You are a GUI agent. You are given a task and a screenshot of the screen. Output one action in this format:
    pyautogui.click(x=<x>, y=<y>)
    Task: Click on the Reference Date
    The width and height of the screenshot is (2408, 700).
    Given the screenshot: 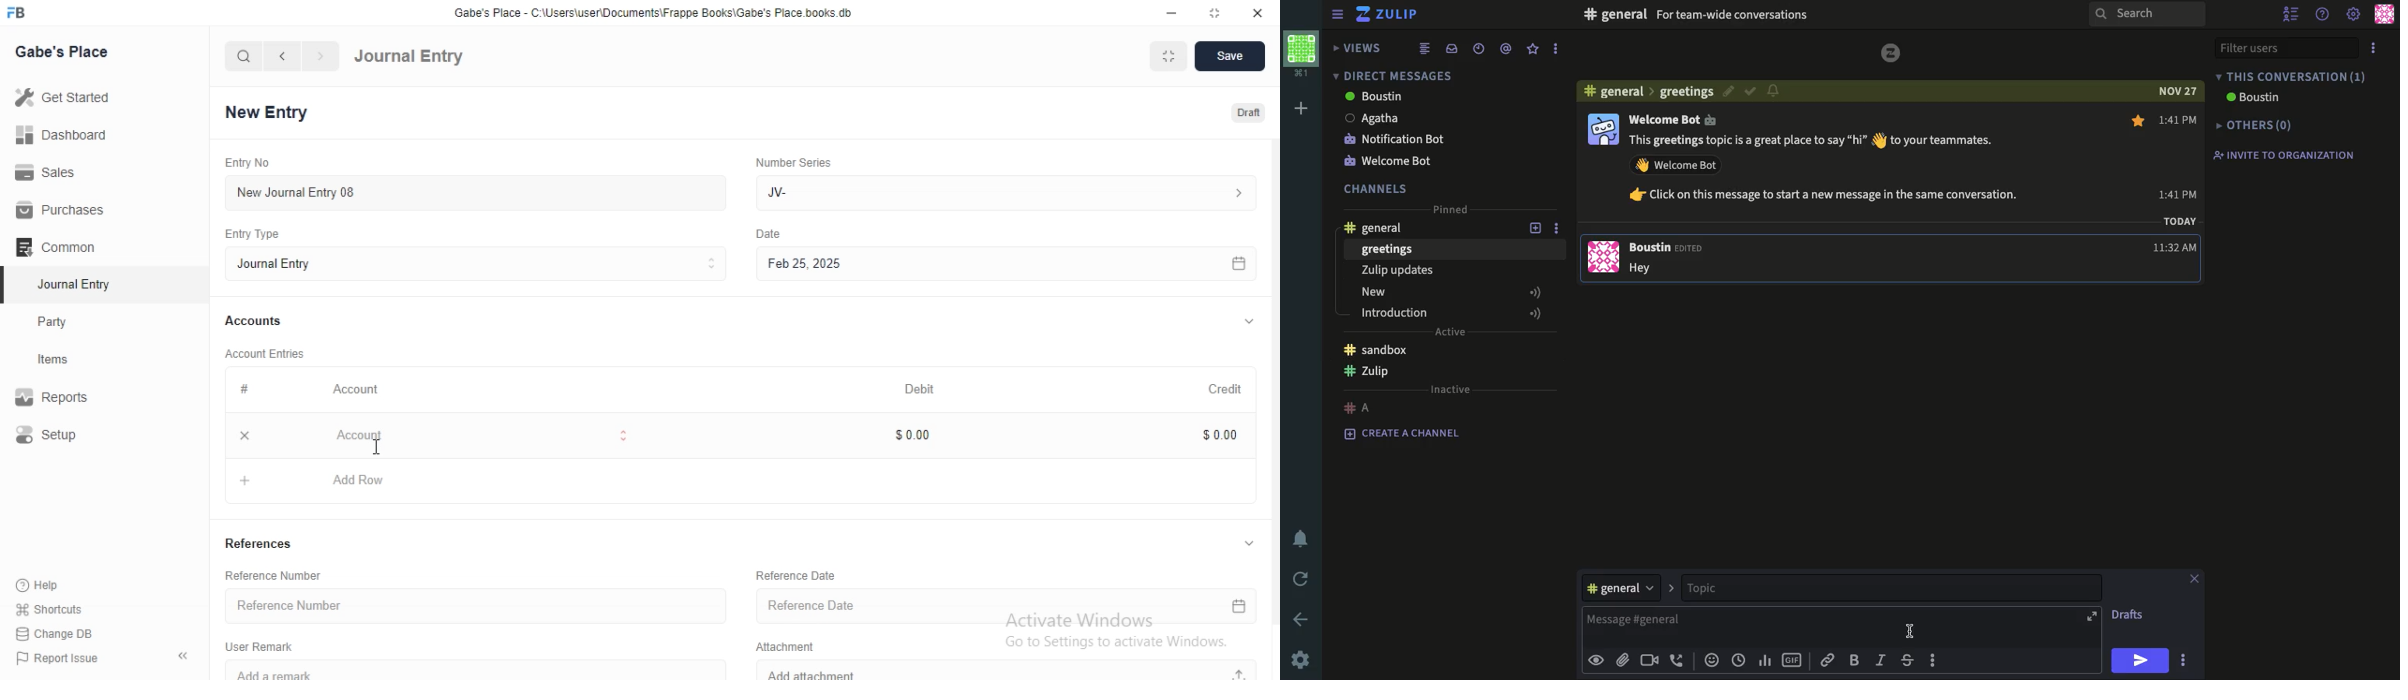 What is the action you would take?
    pyautogui.click(x=793, y=574)
    